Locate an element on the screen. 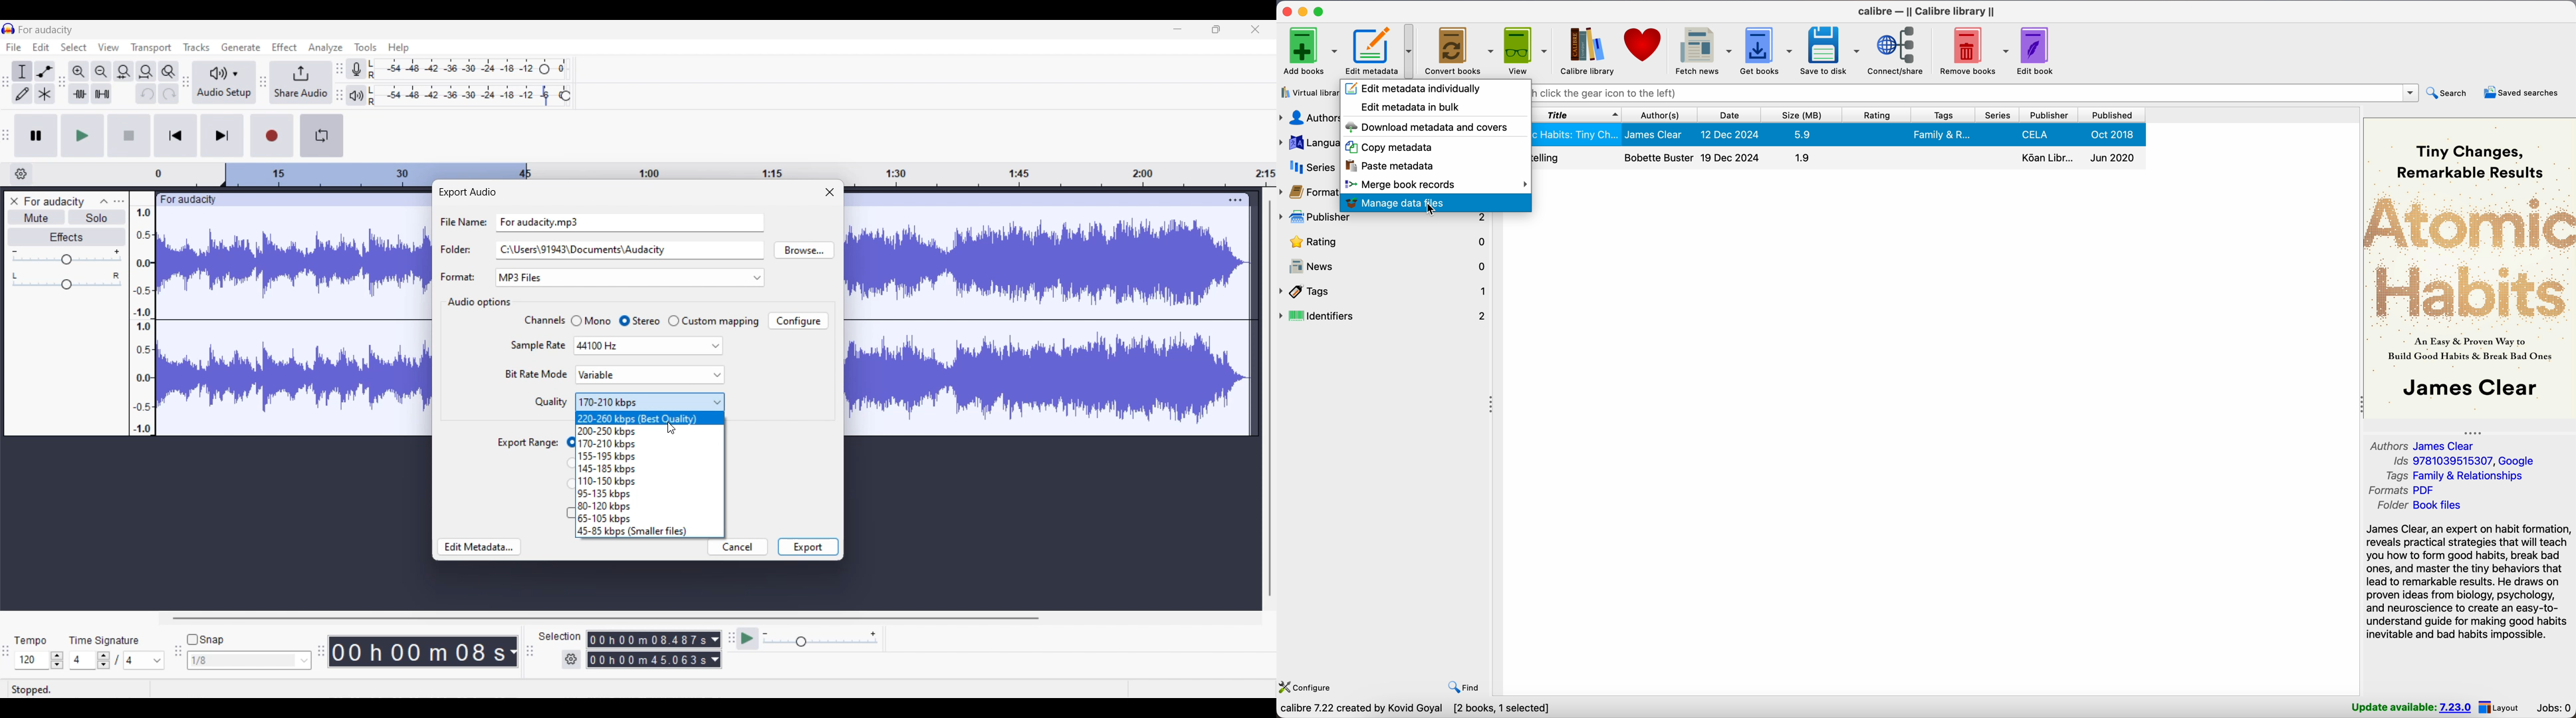 Image resolution: width=2576 pixels, height=728 pixels. Project name - For audacity is located at coordinates (47, 30).